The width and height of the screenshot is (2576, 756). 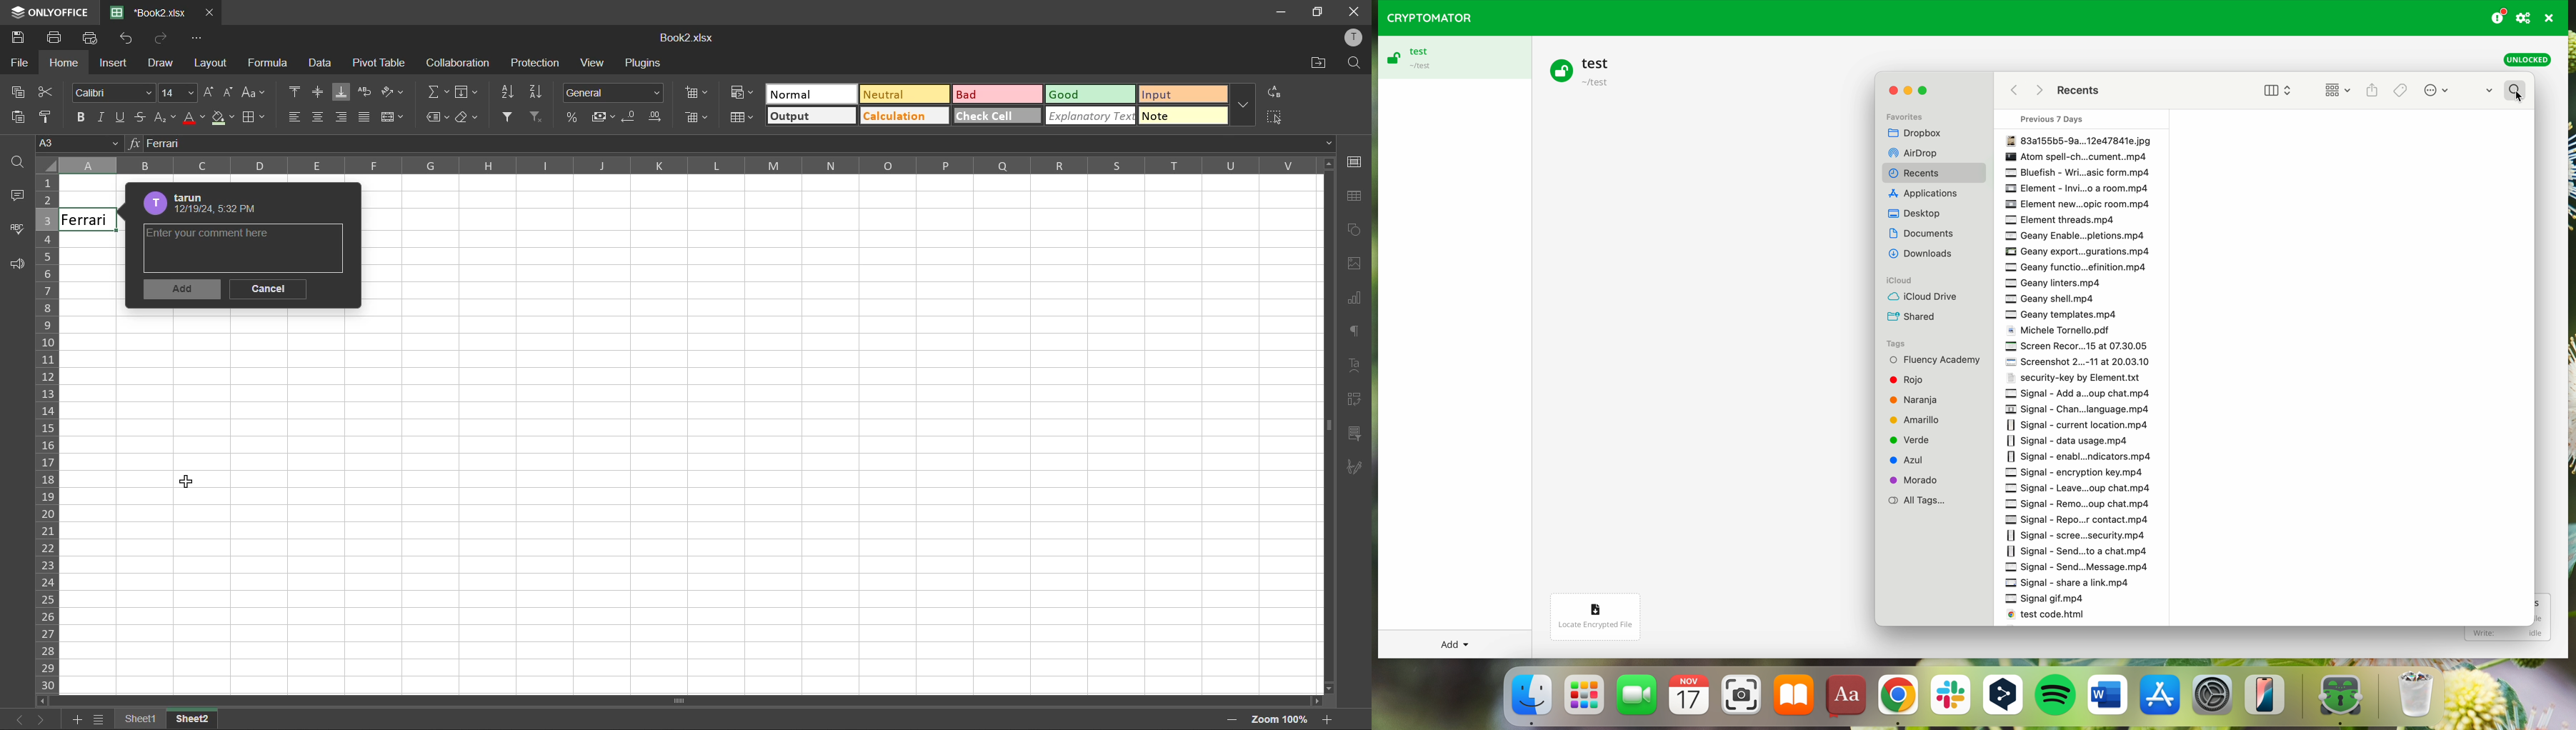 I want to click on accounting, so click(x=605, y=116).